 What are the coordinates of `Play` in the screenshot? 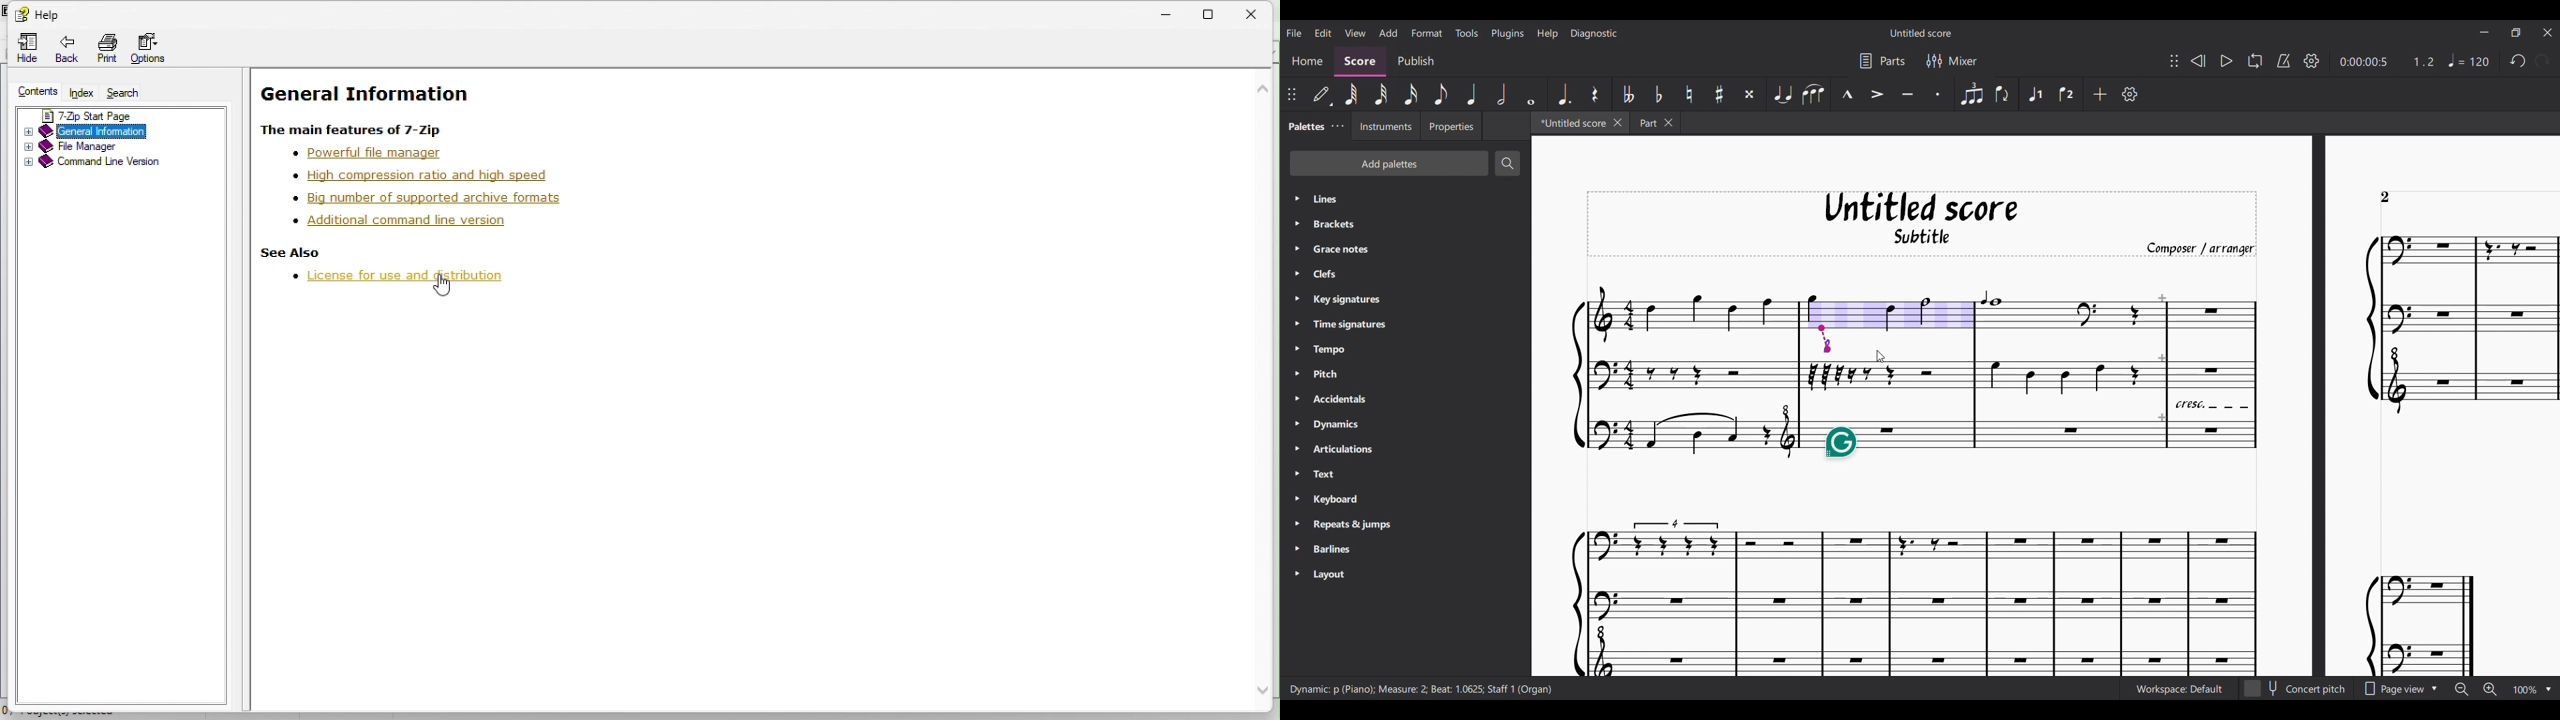 It's located at (2227, 61).